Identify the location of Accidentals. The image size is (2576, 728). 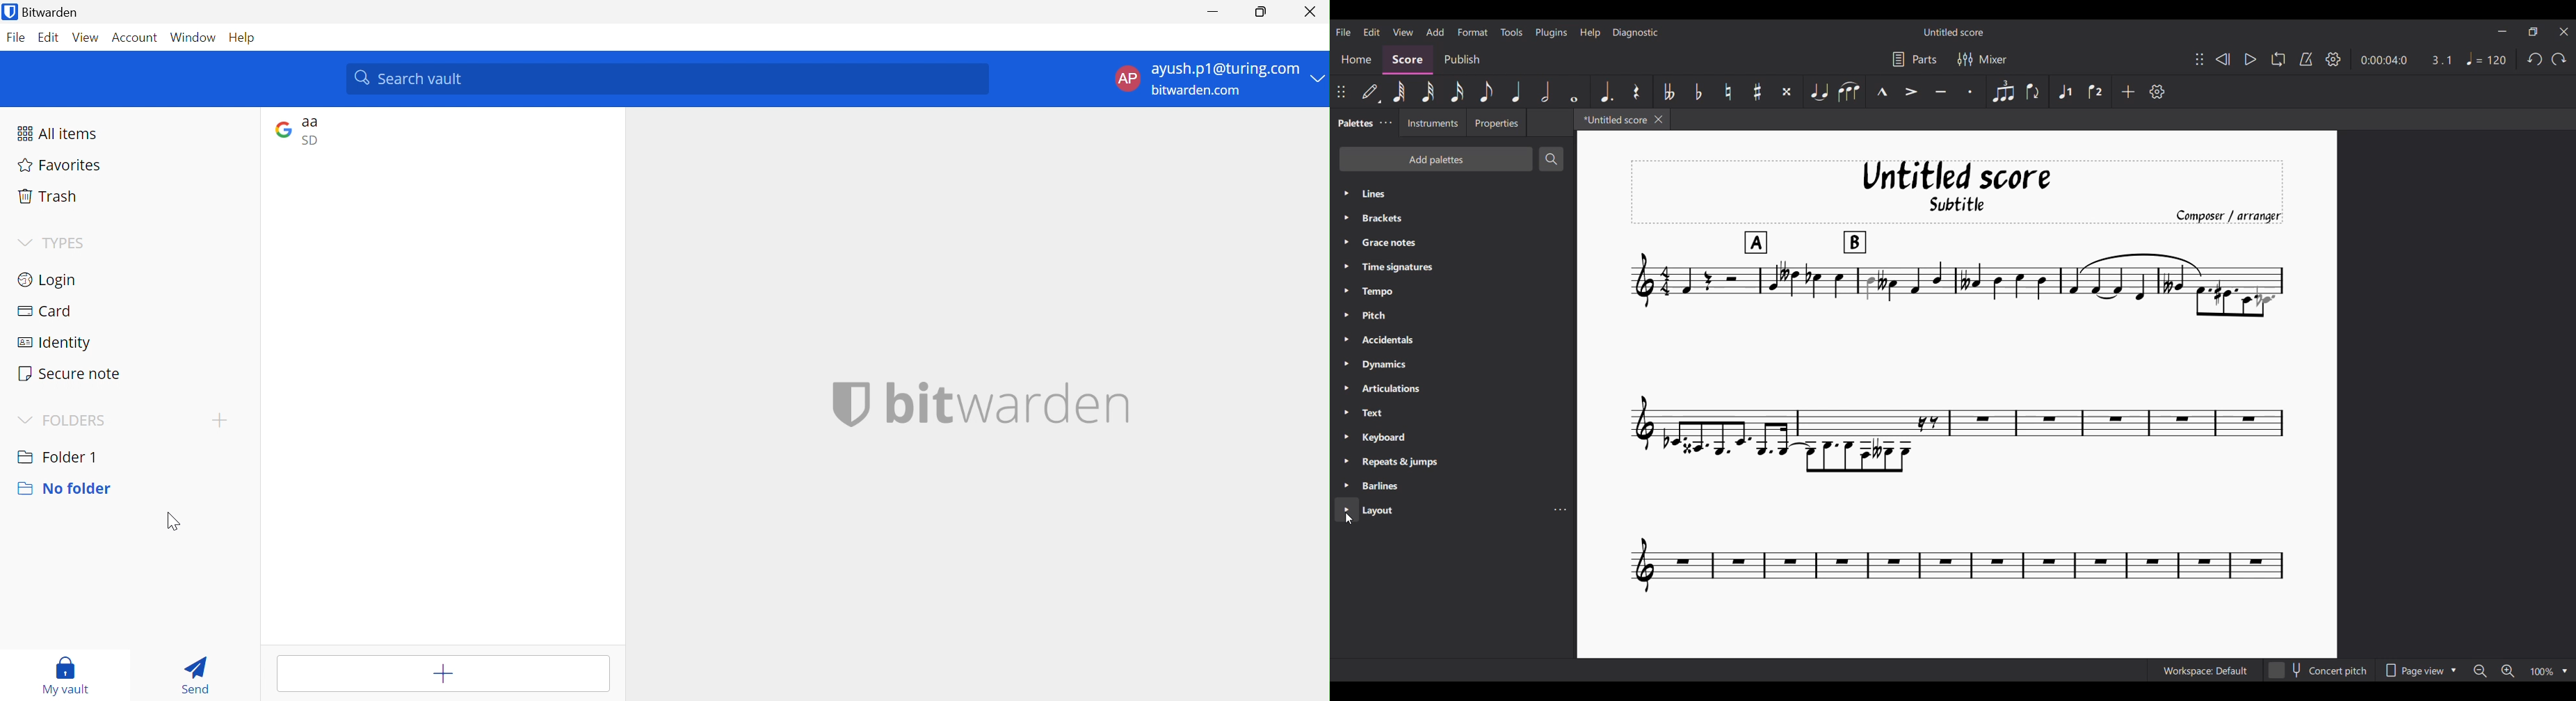
(1452, 339).